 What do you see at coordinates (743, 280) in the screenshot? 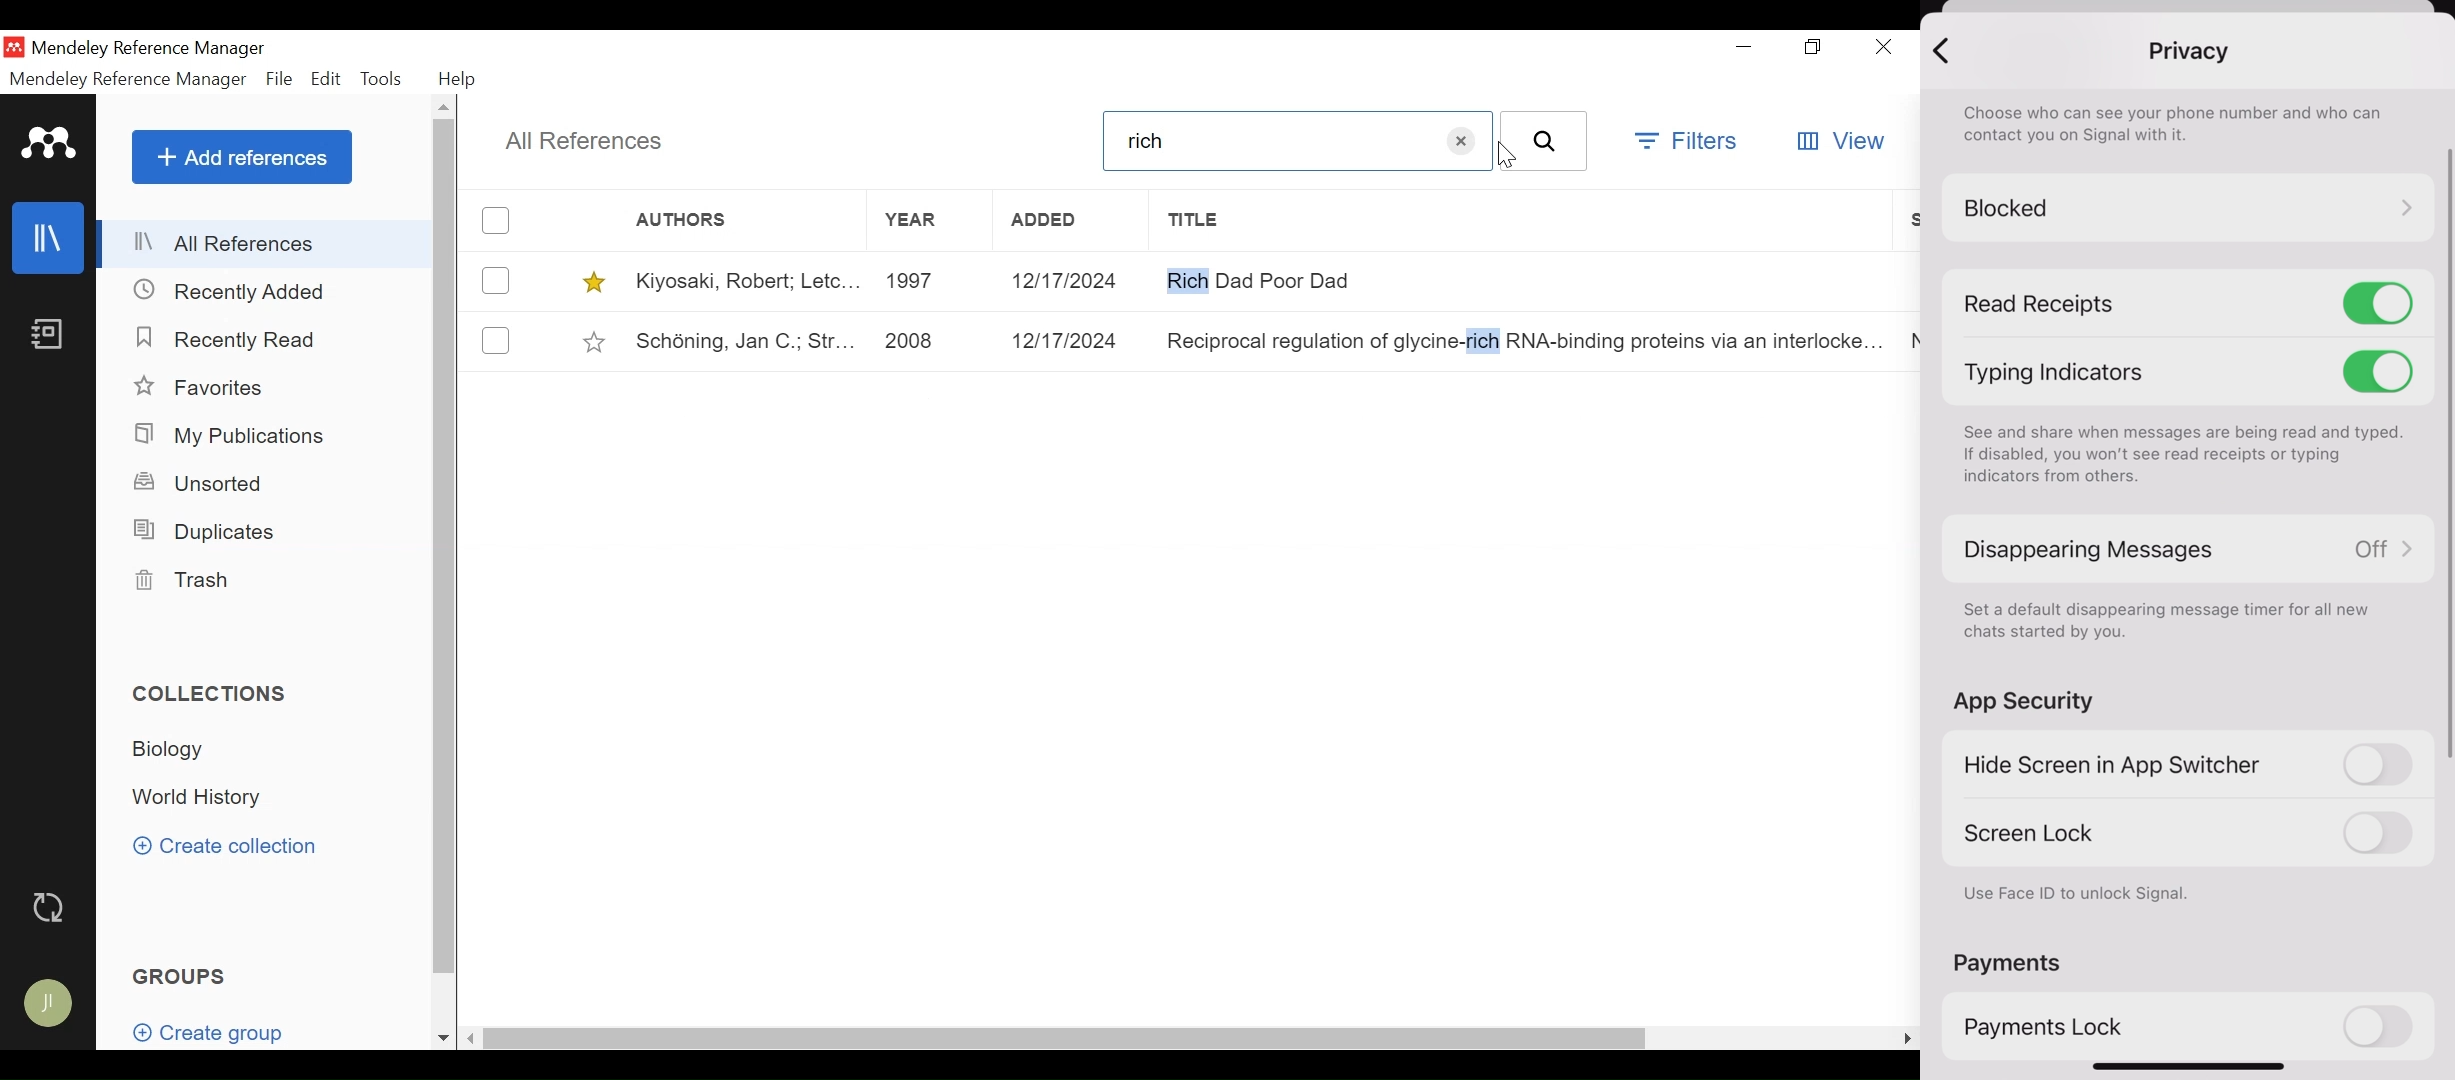
I see `Kiyosaki, Robert` at bounding box center [743, 280].